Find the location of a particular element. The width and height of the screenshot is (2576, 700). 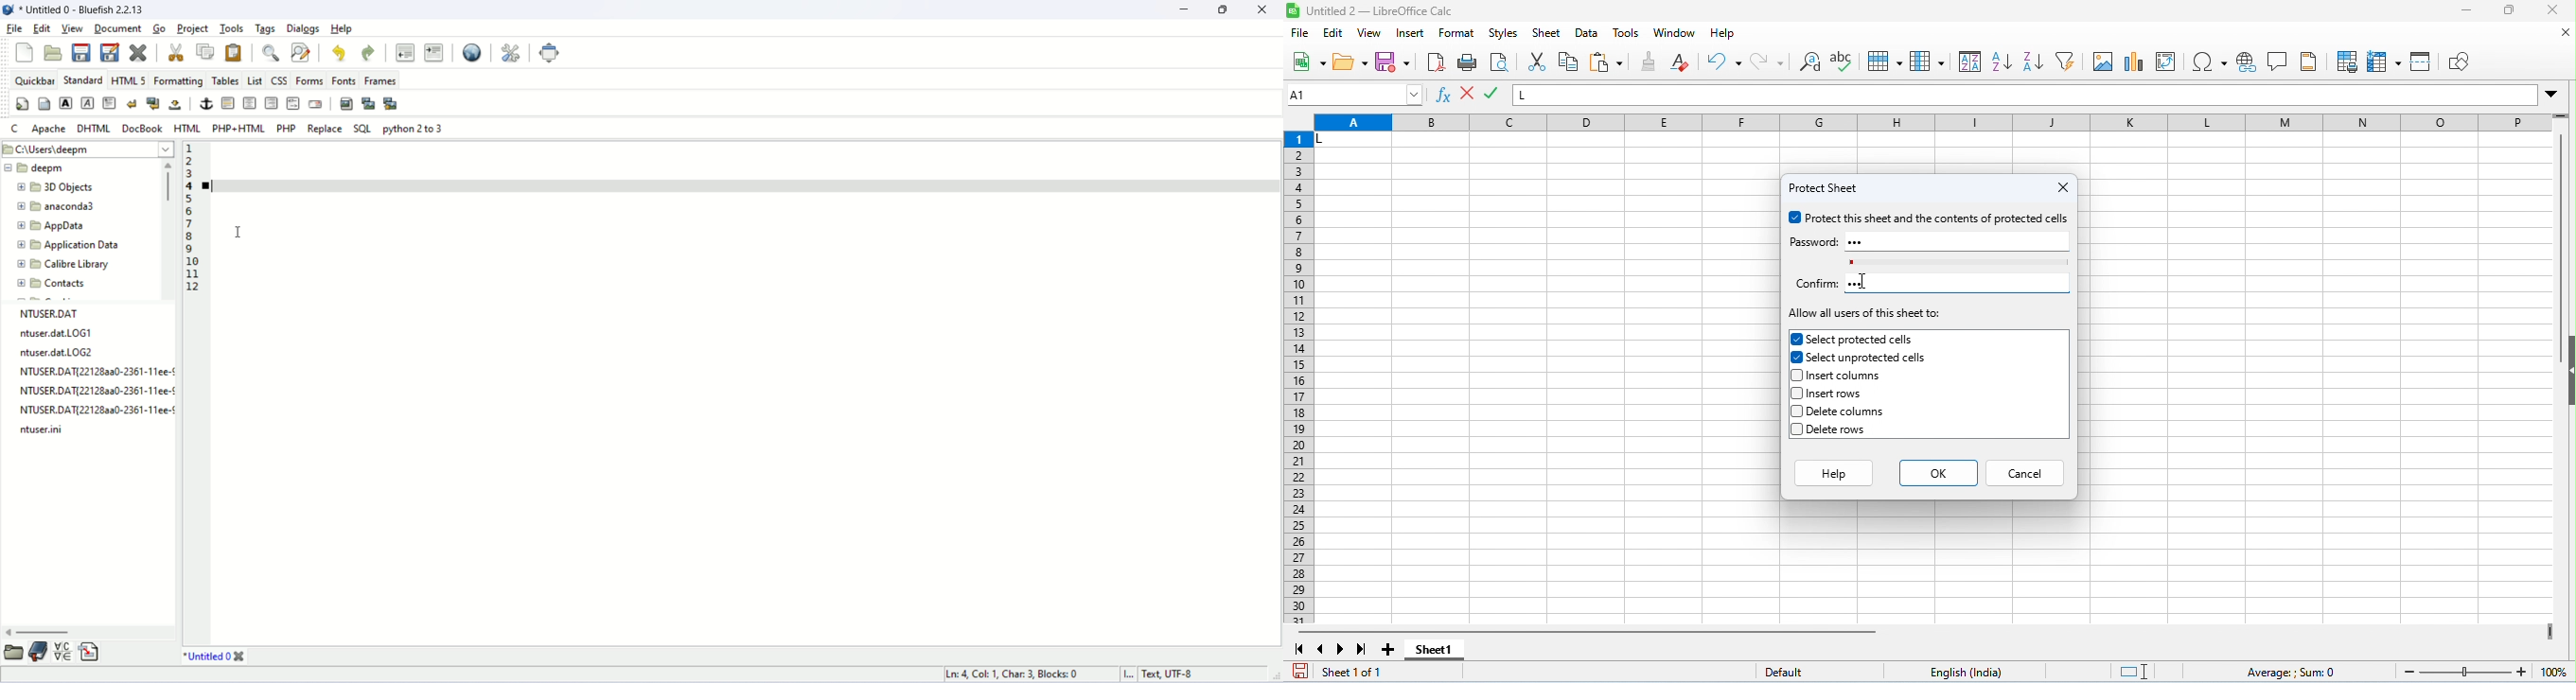

right justify is located at coordinates (273, 106).